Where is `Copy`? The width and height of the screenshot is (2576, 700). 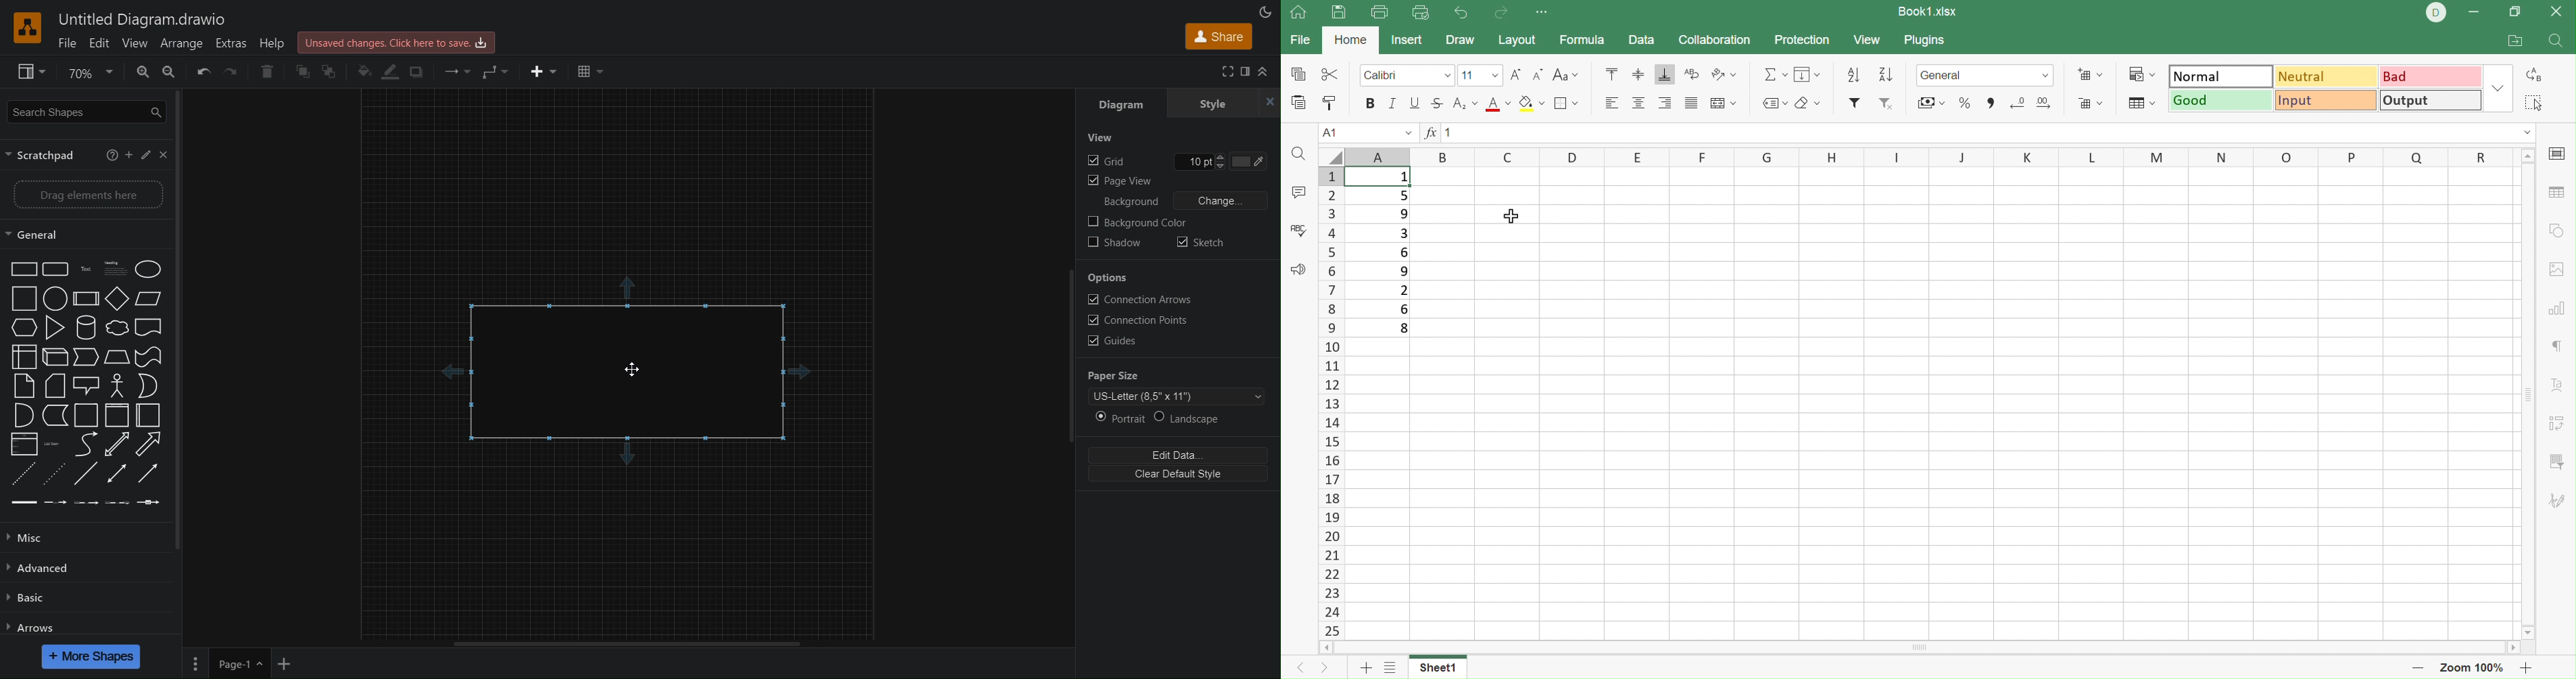
Copy is located at coordinates (1297, 73).